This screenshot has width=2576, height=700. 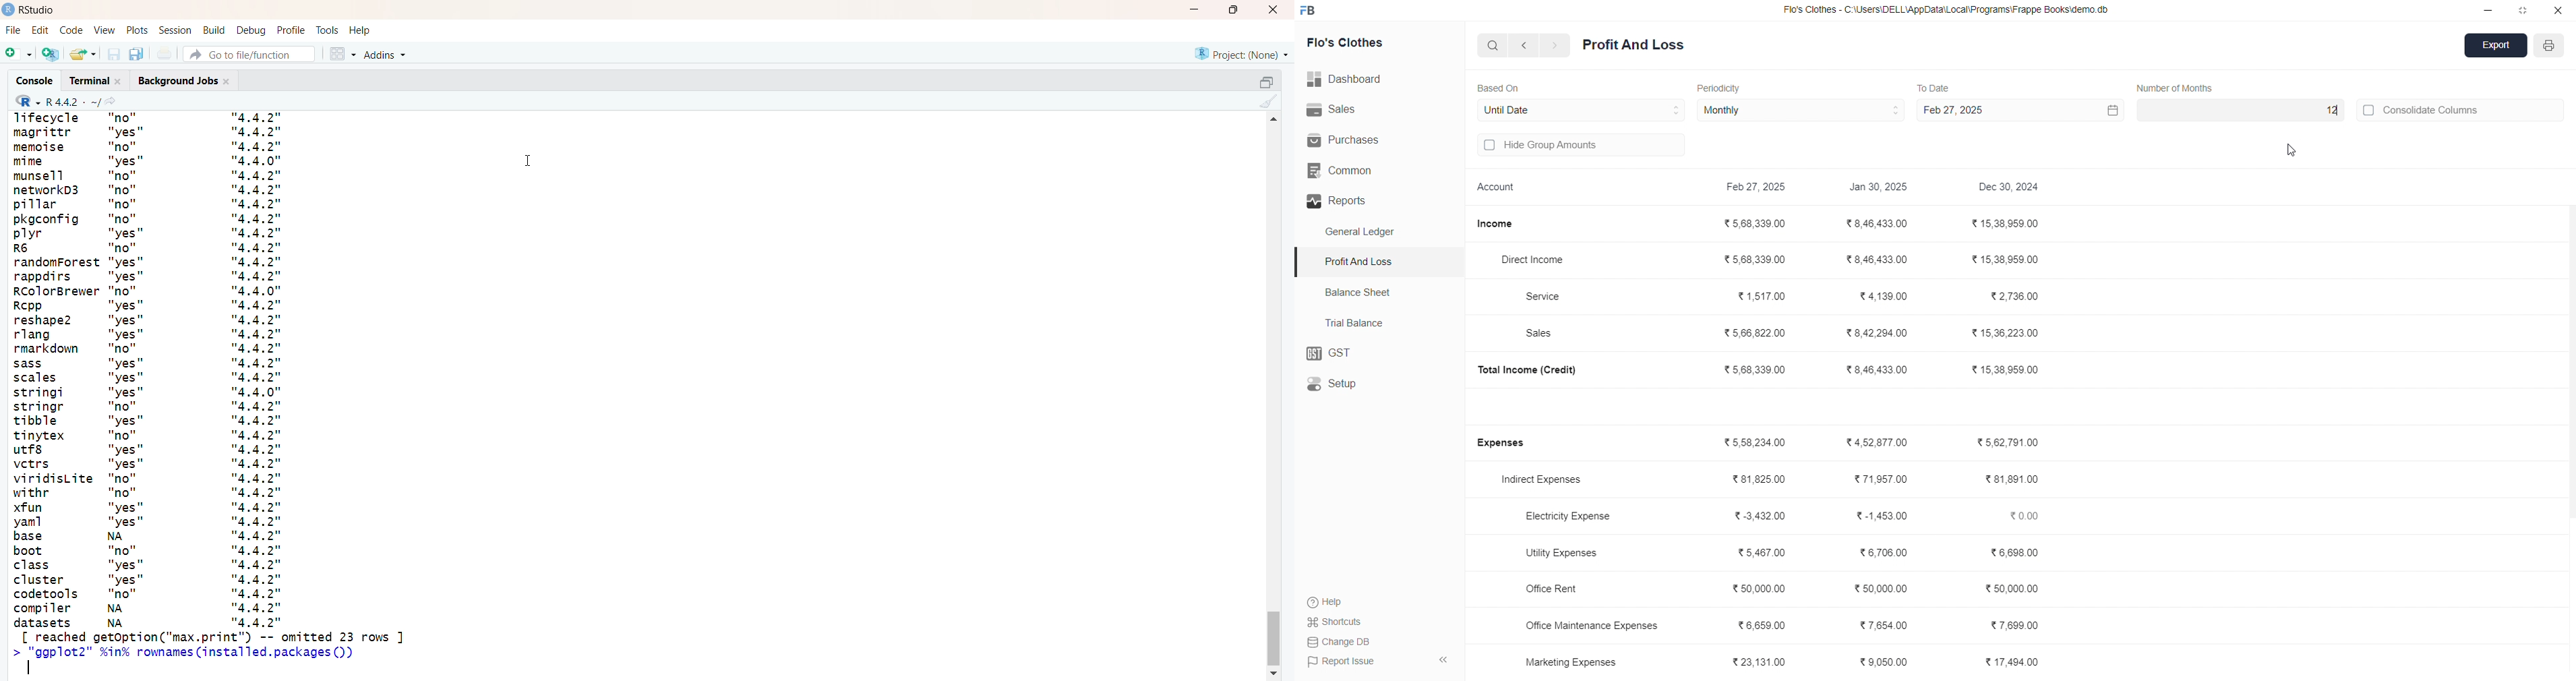 What do you see at coordinates (1378, 354) in the screenshot?
I see `GST` at bounding box center [1378, 354].